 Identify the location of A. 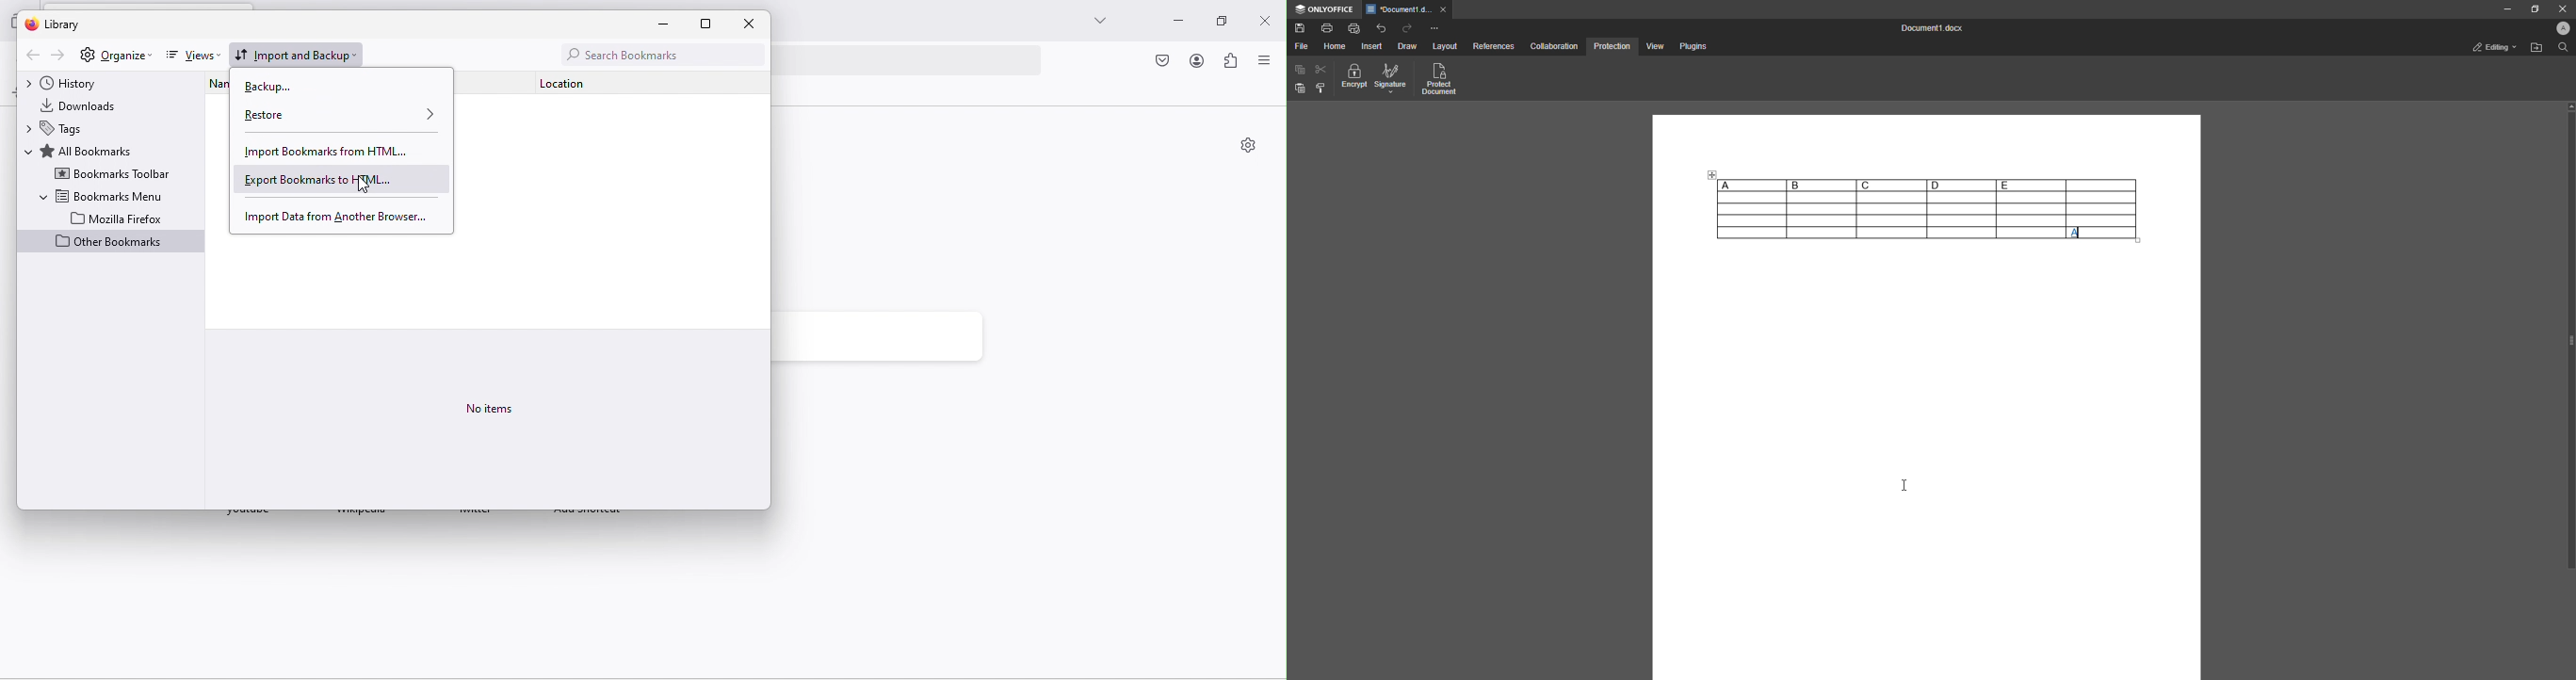
(1751, 185).